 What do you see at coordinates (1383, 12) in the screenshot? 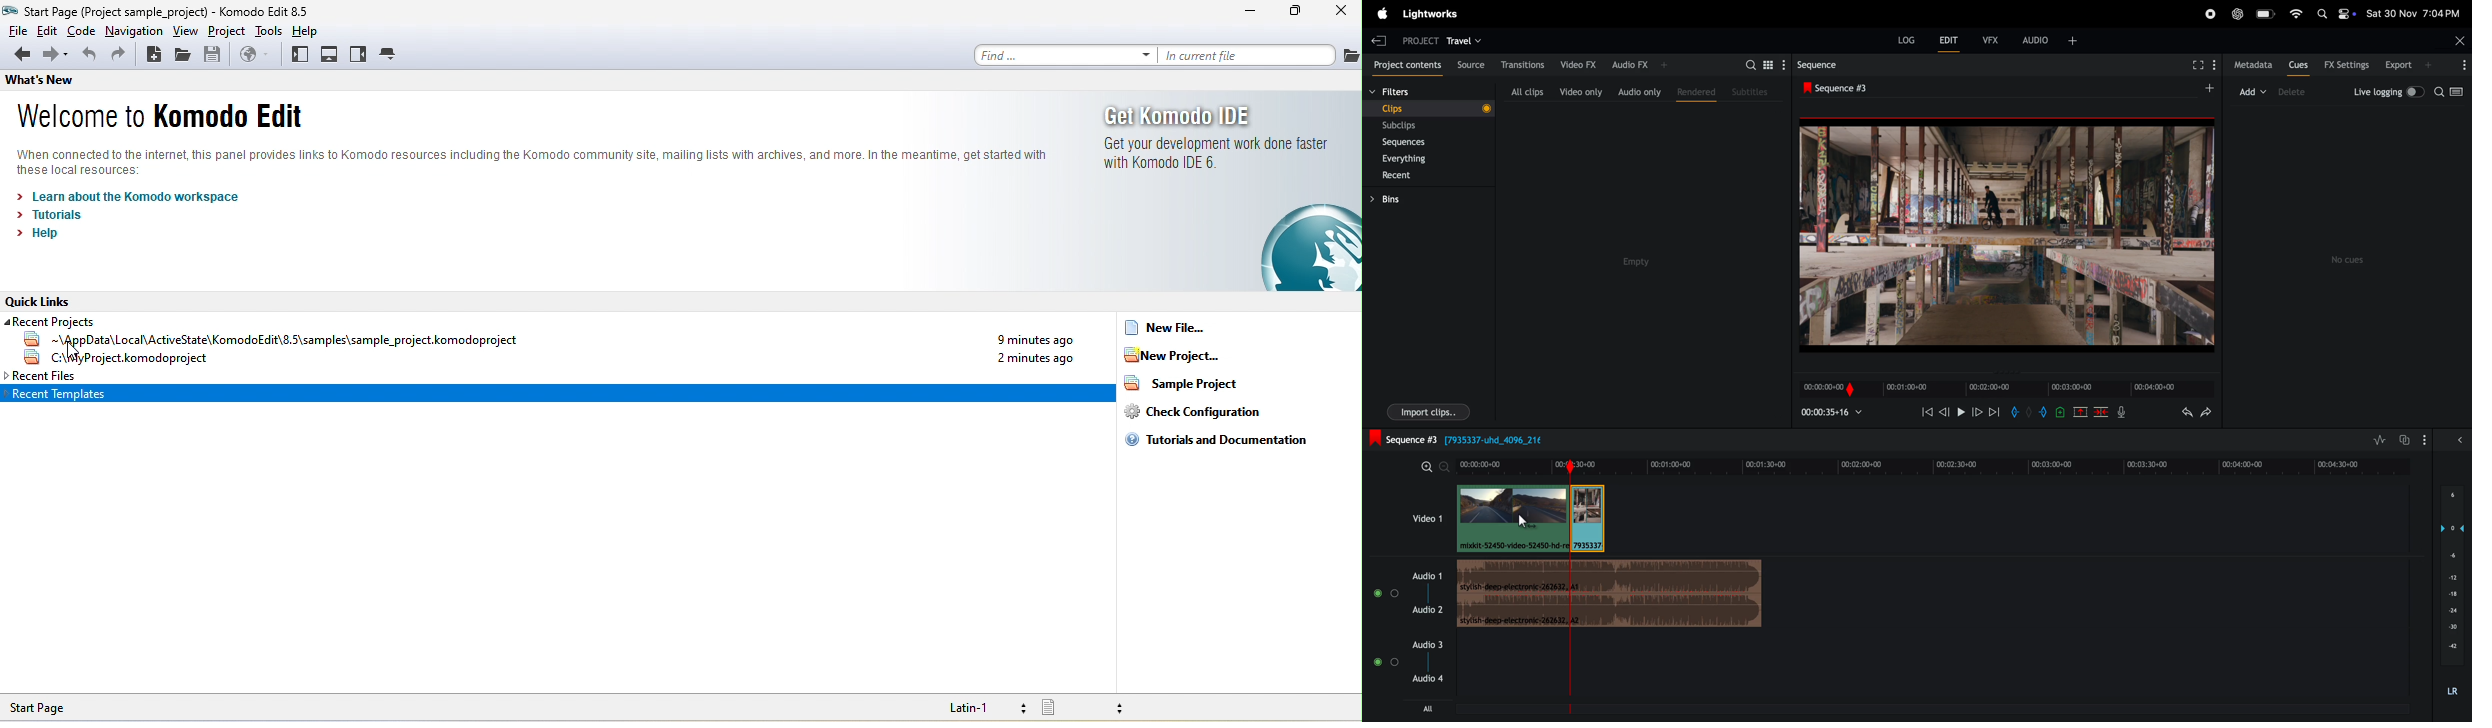
I see `apple menu` at bounding box center [1383, 12].